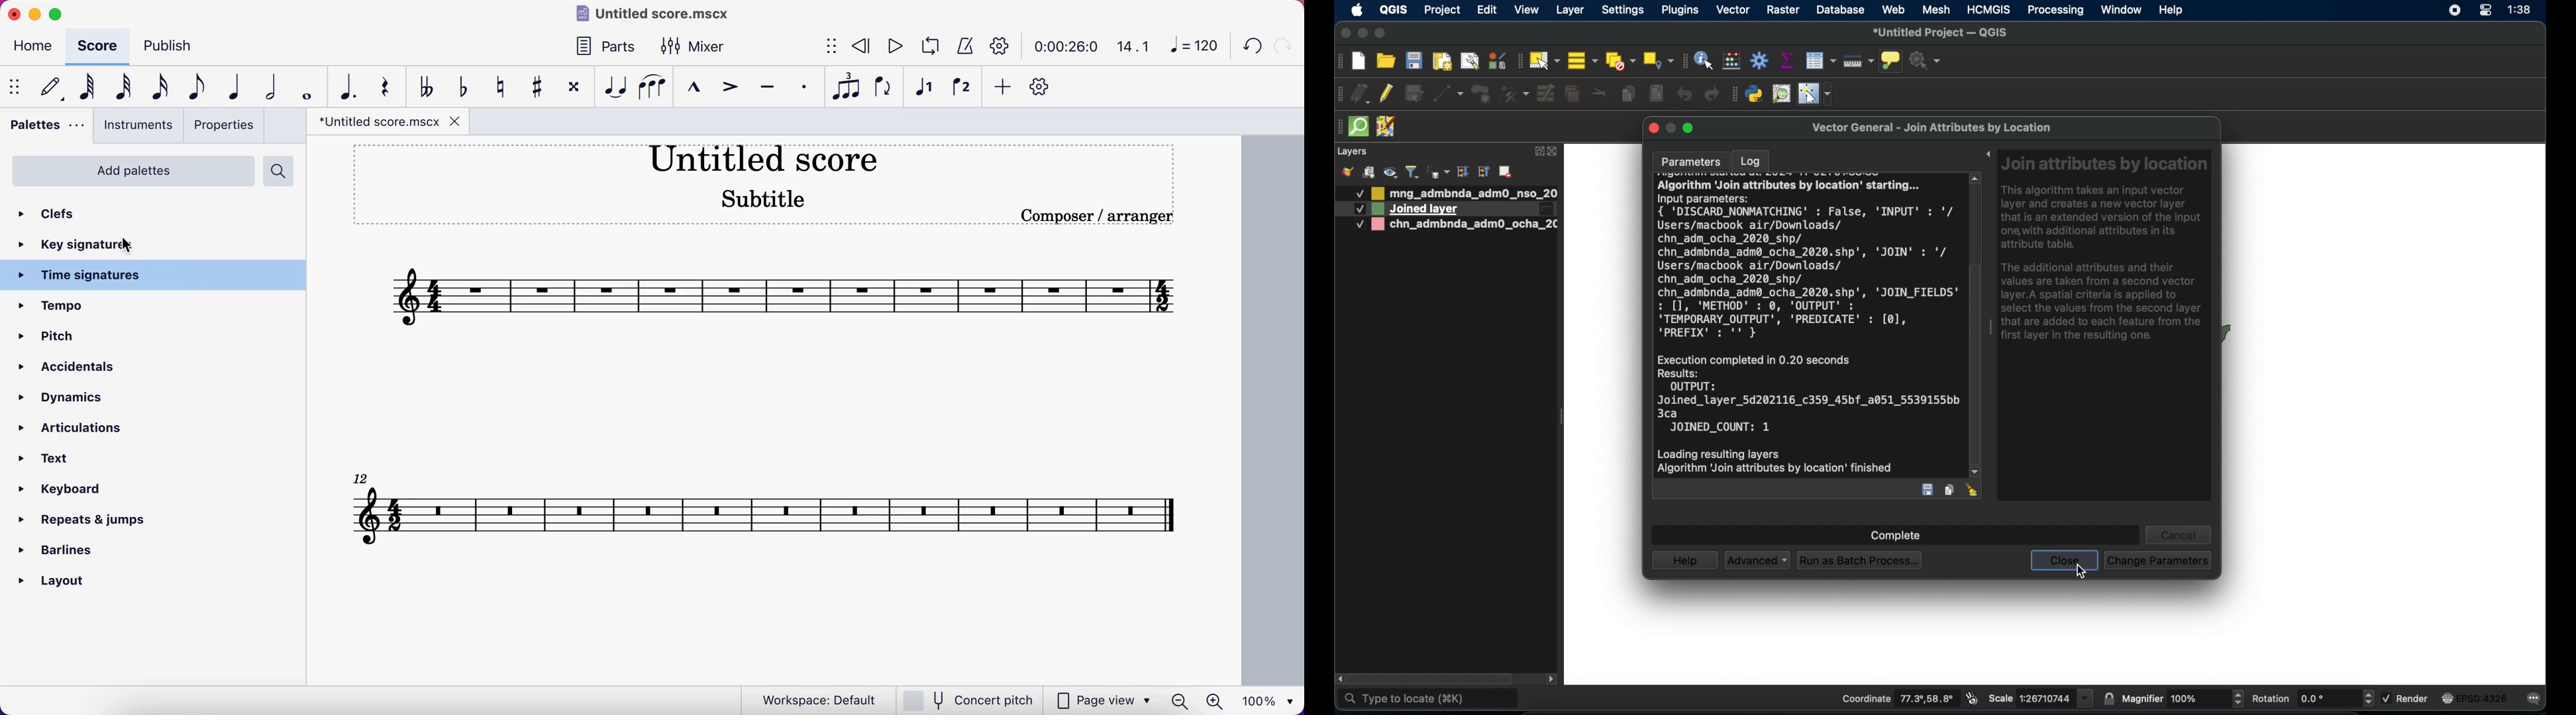 The width and height of the screenshot is (2576, 728). What do you see at coordinates (1894, 9) in the screenshot?
I see `web` at bounding box center [1894, 9].